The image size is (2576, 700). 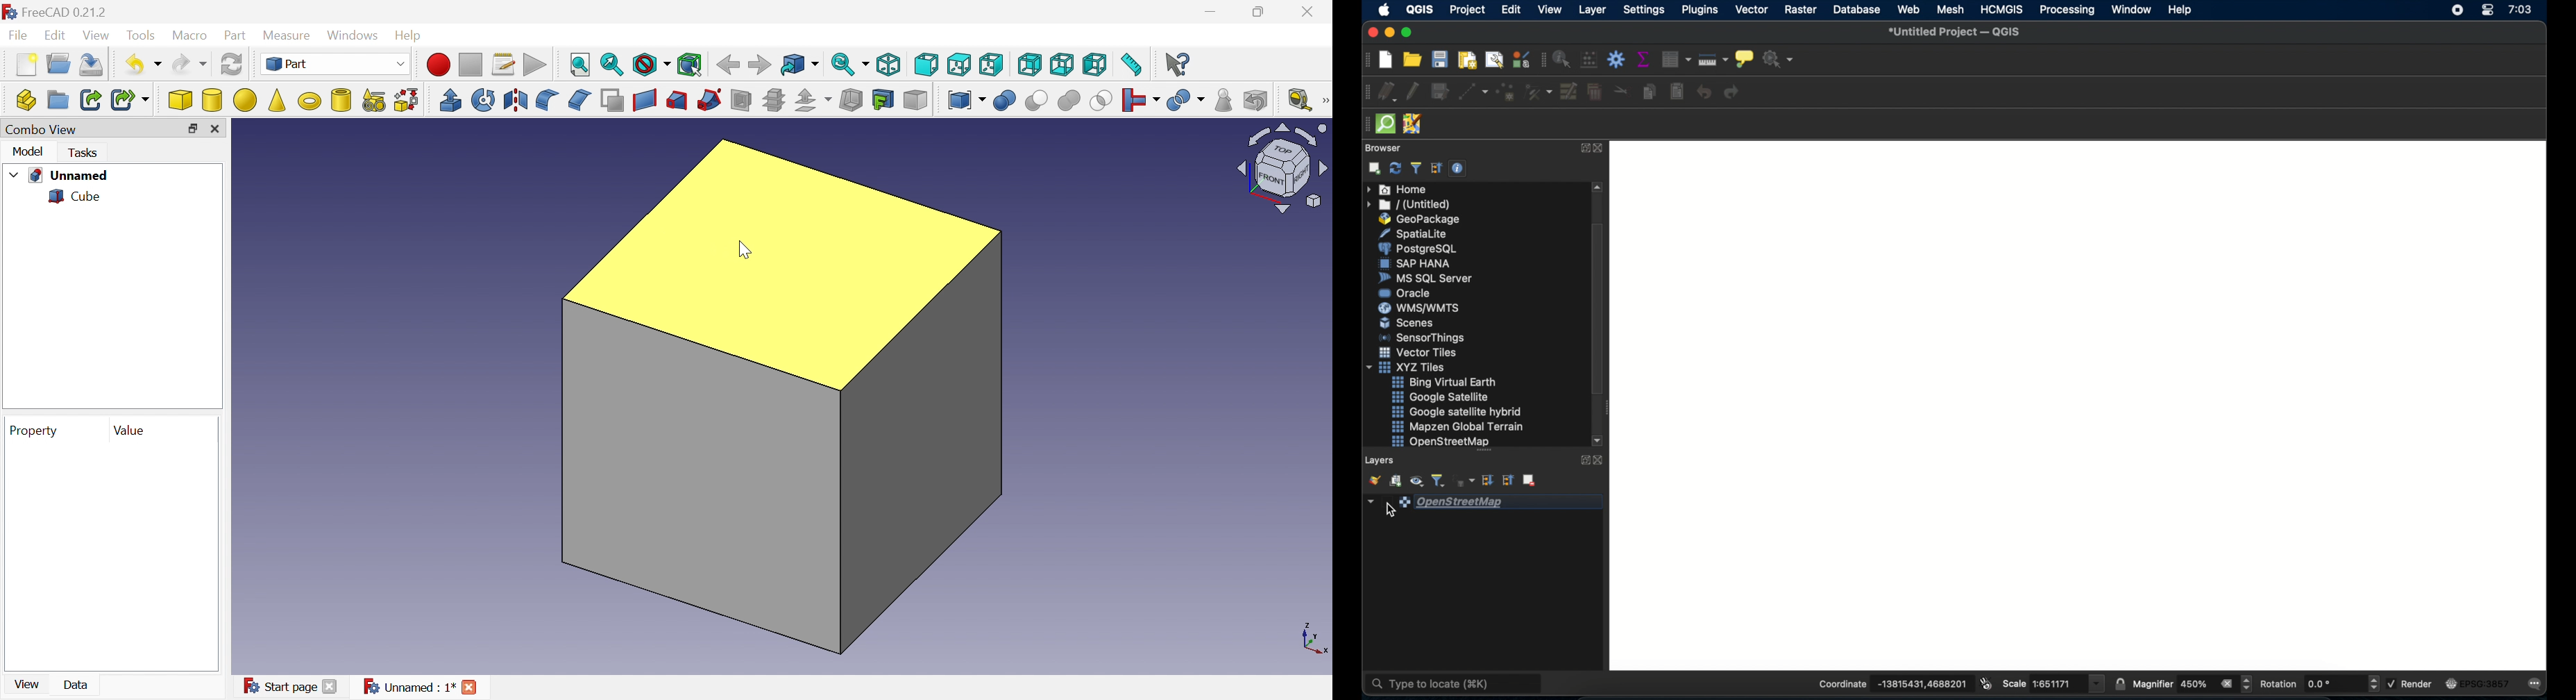 What do you see at coordinates (883, 99) in the screenshot?
I see `Create projection on surface` at bounding box center [883, 99].